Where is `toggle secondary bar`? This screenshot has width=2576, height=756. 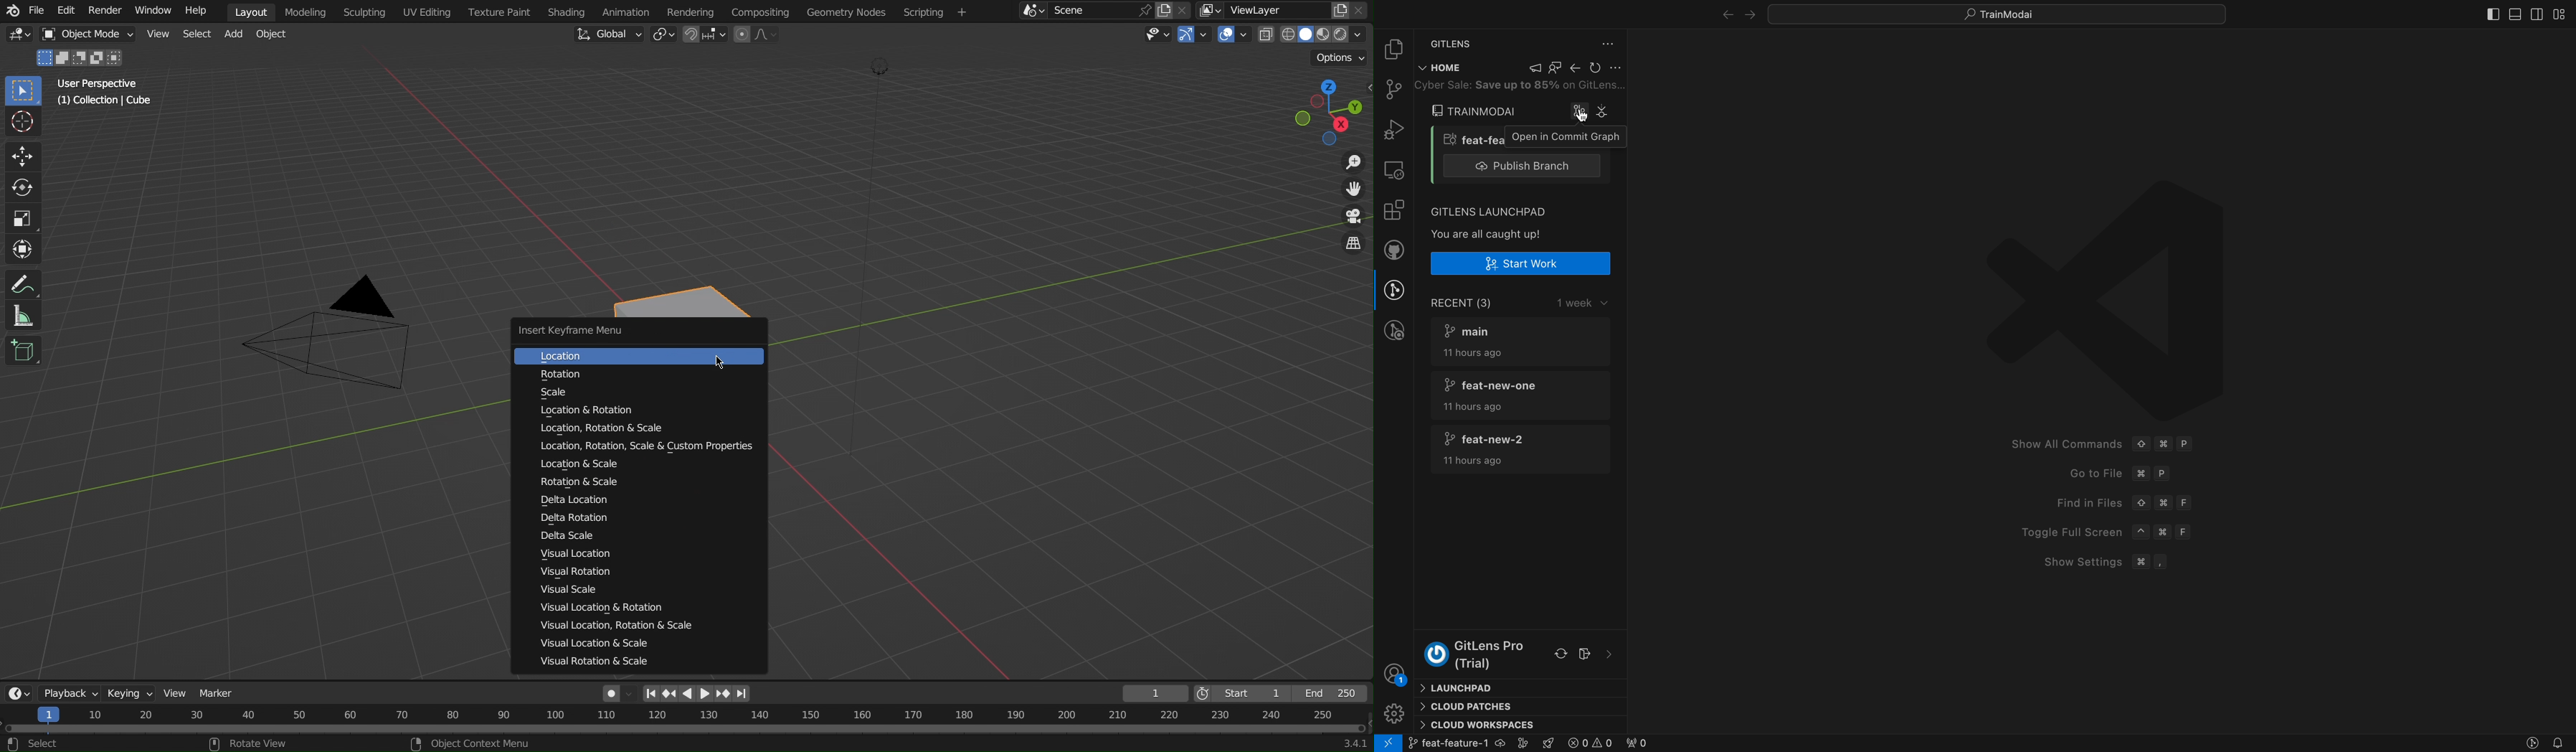 toggle secondary bar is located at coordinates (2539, 13).